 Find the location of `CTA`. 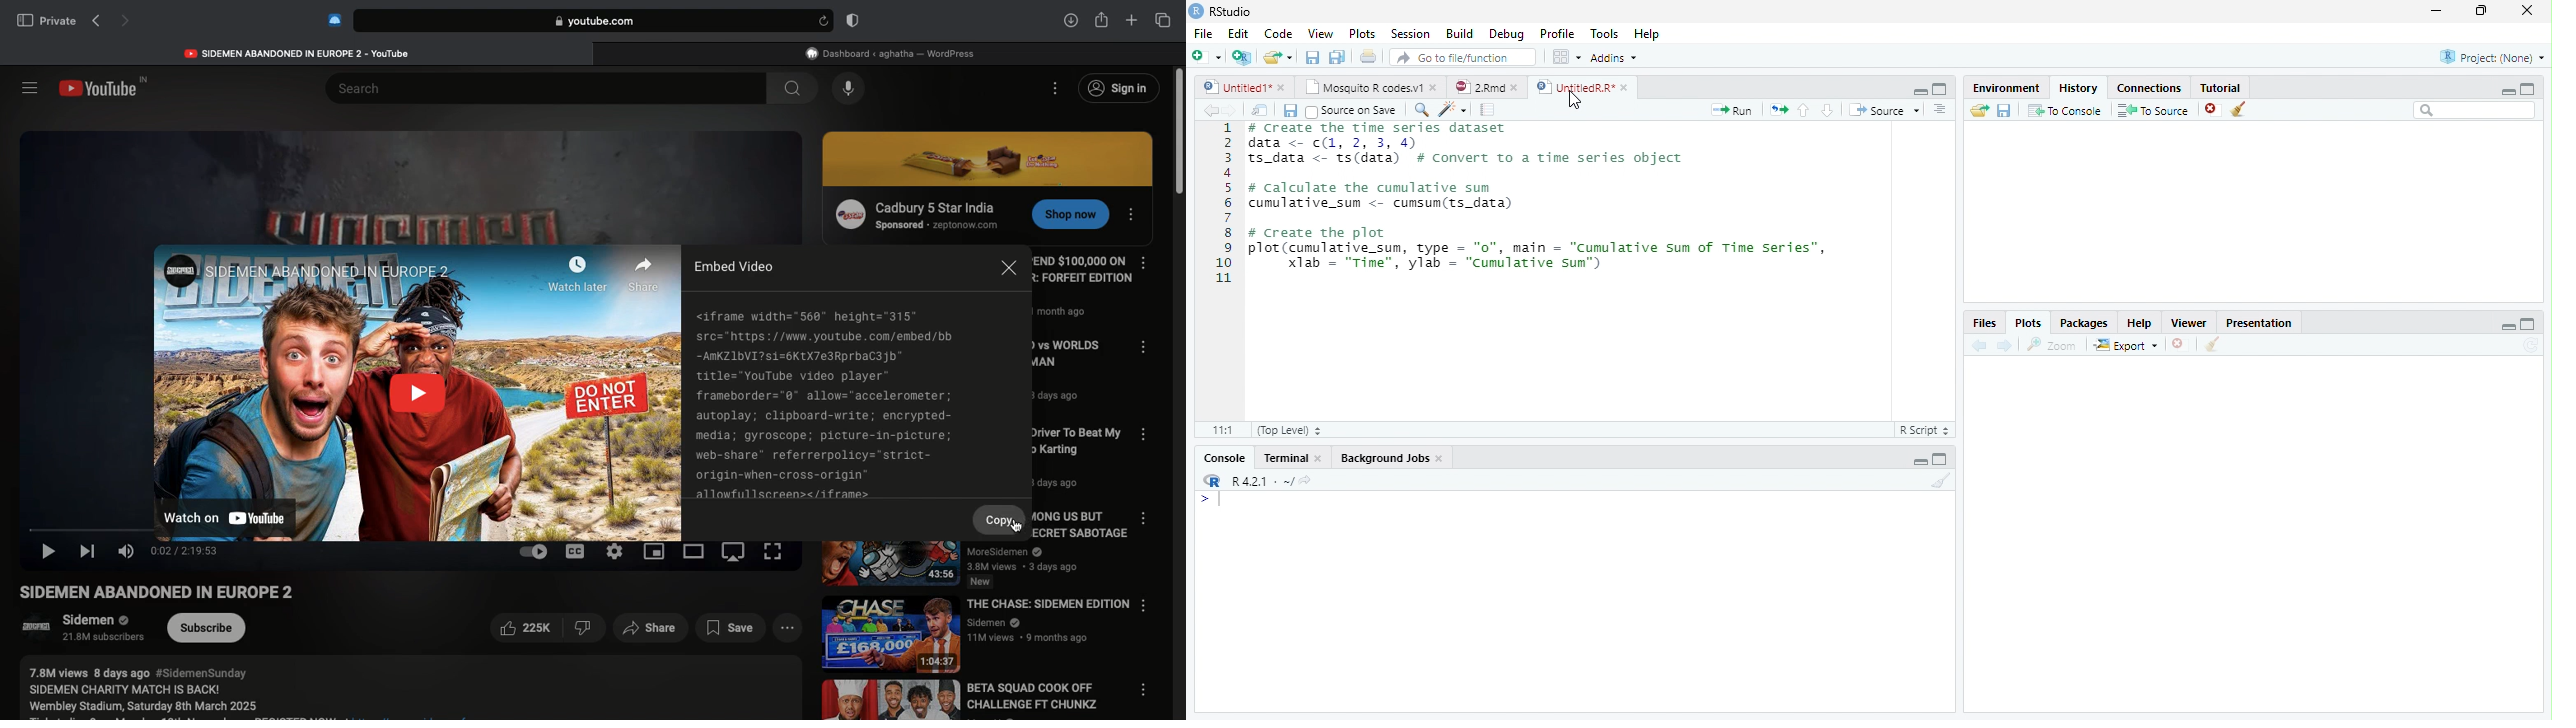

CTA is located at coordinates (1065, 217).